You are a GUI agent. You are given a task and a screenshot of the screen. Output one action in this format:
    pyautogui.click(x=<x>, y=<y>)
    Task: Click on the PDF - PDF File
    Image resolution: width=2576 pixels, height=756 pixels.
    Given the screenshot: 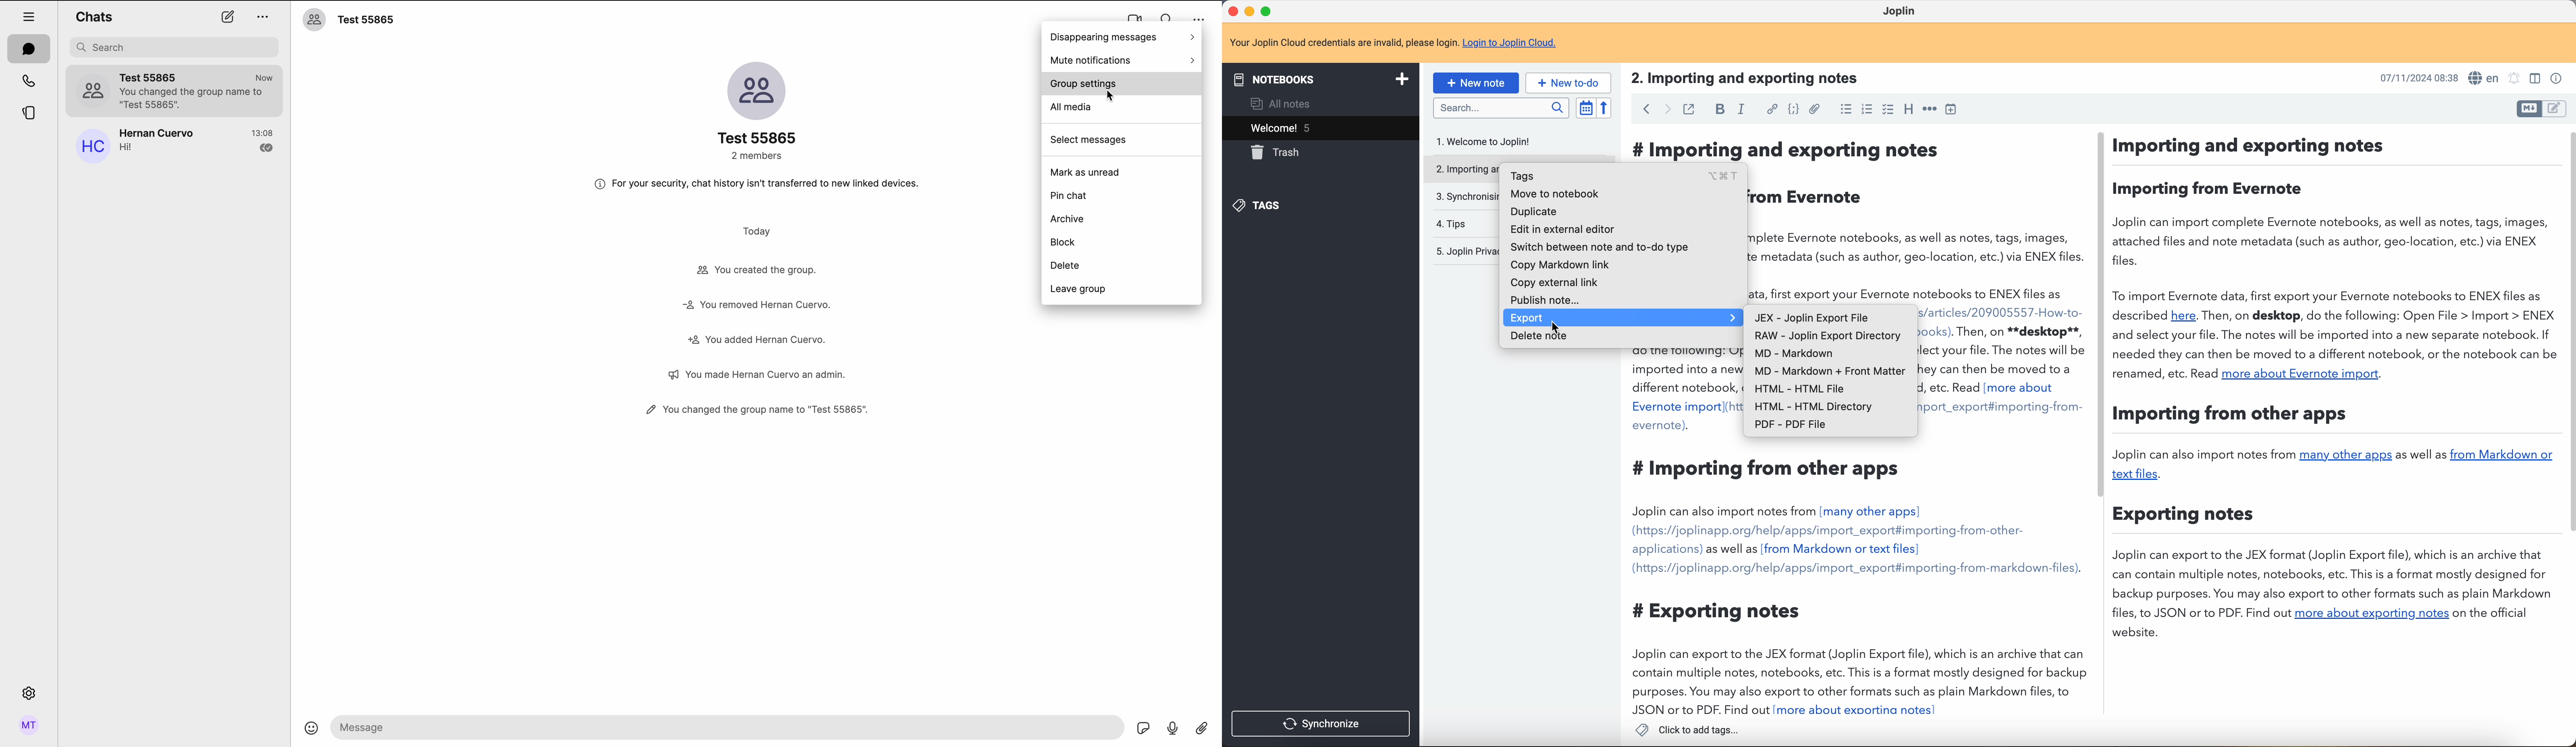 What is the action you would take?
    pyautogui.click(x=1789, y=425)
    